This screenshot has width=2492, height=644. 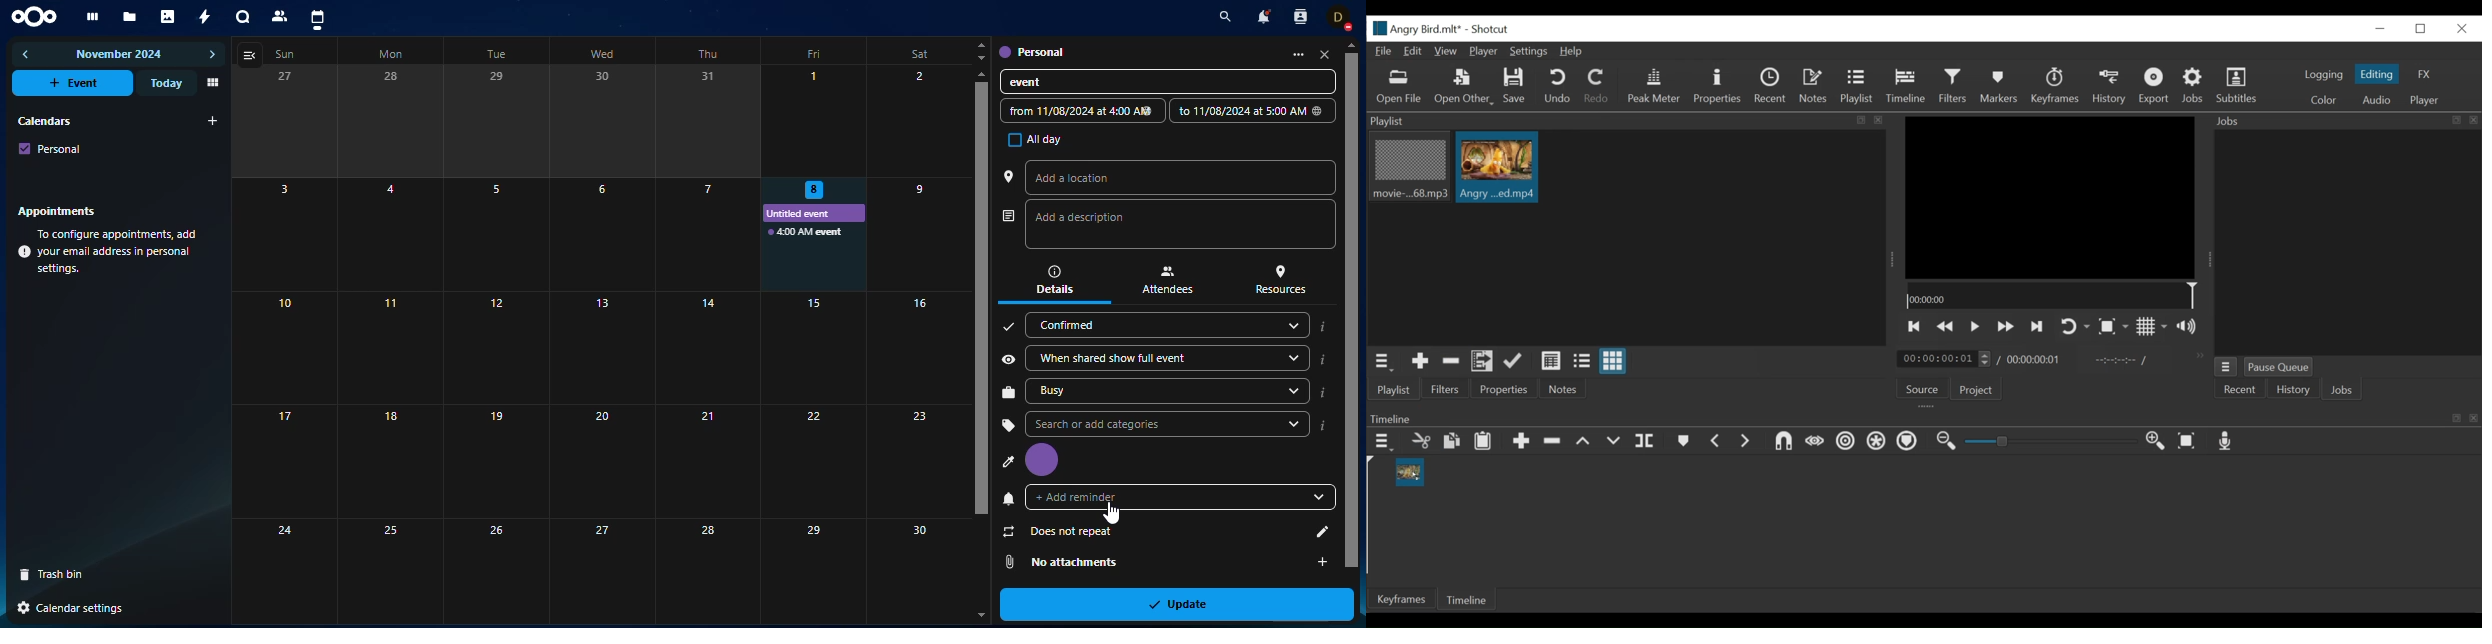 I want to click on logging, so click(x=2321, y=75).